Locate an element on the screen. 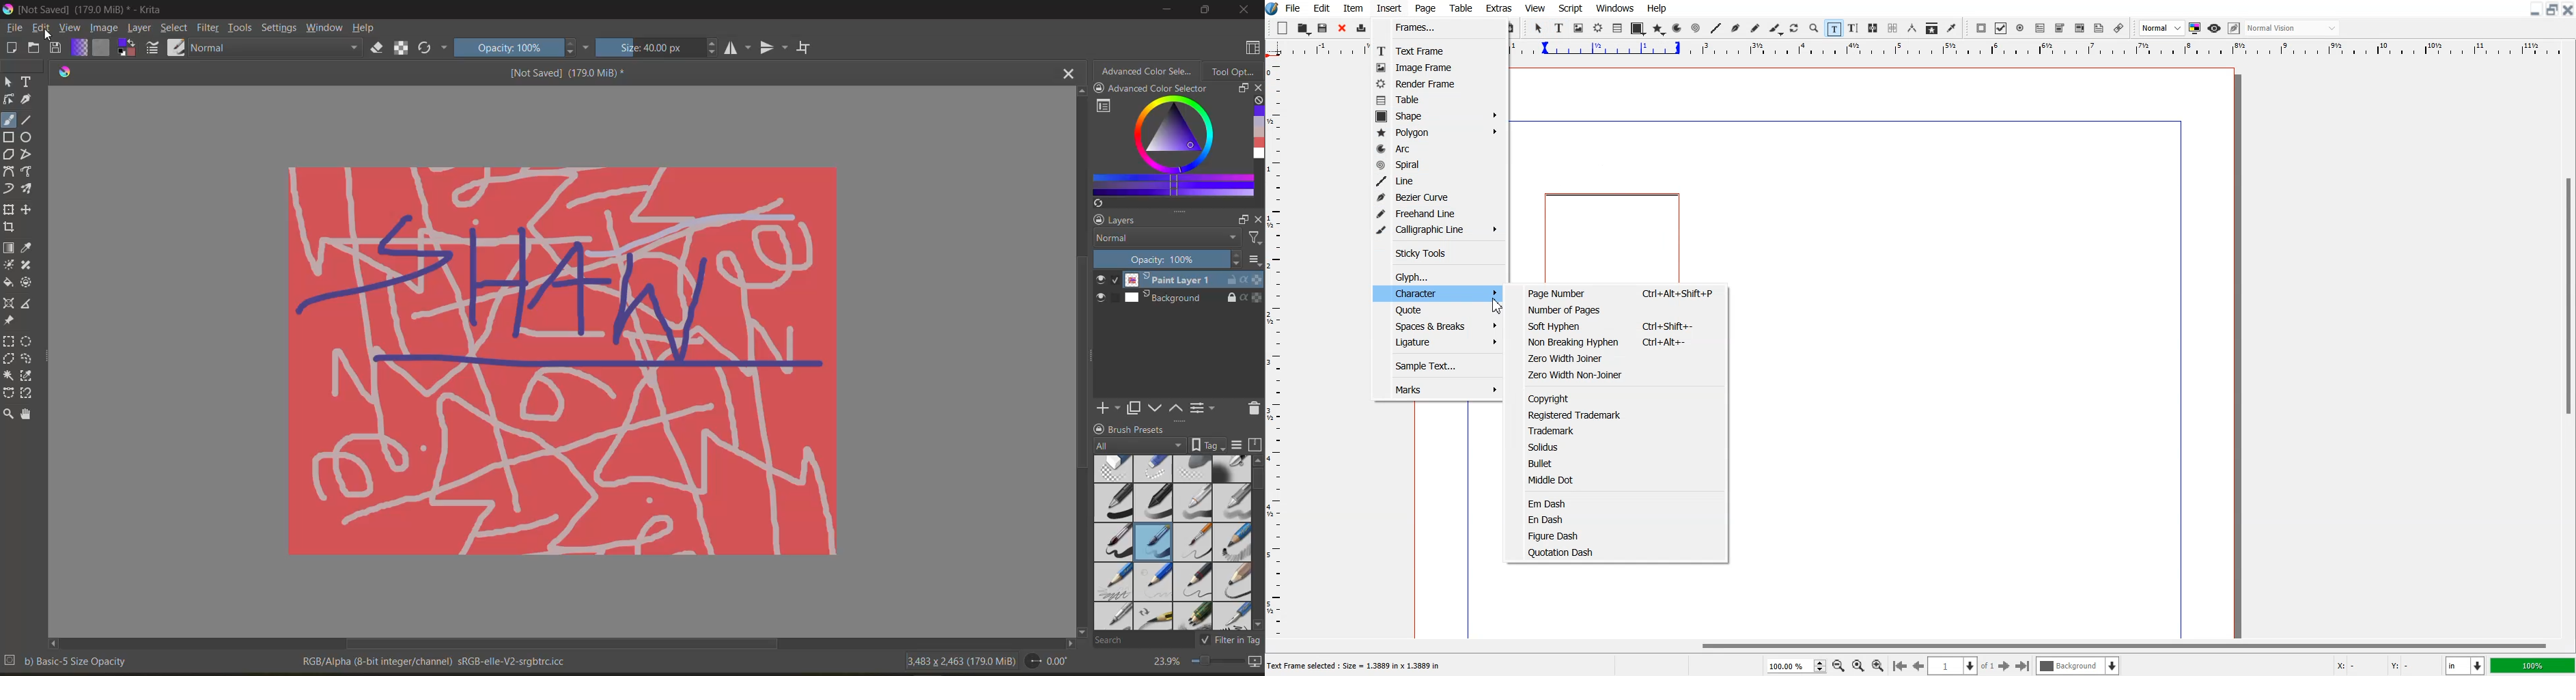 The width and height of the screenshot is (2576, 700). Item is located at coordinates (1353, 8).